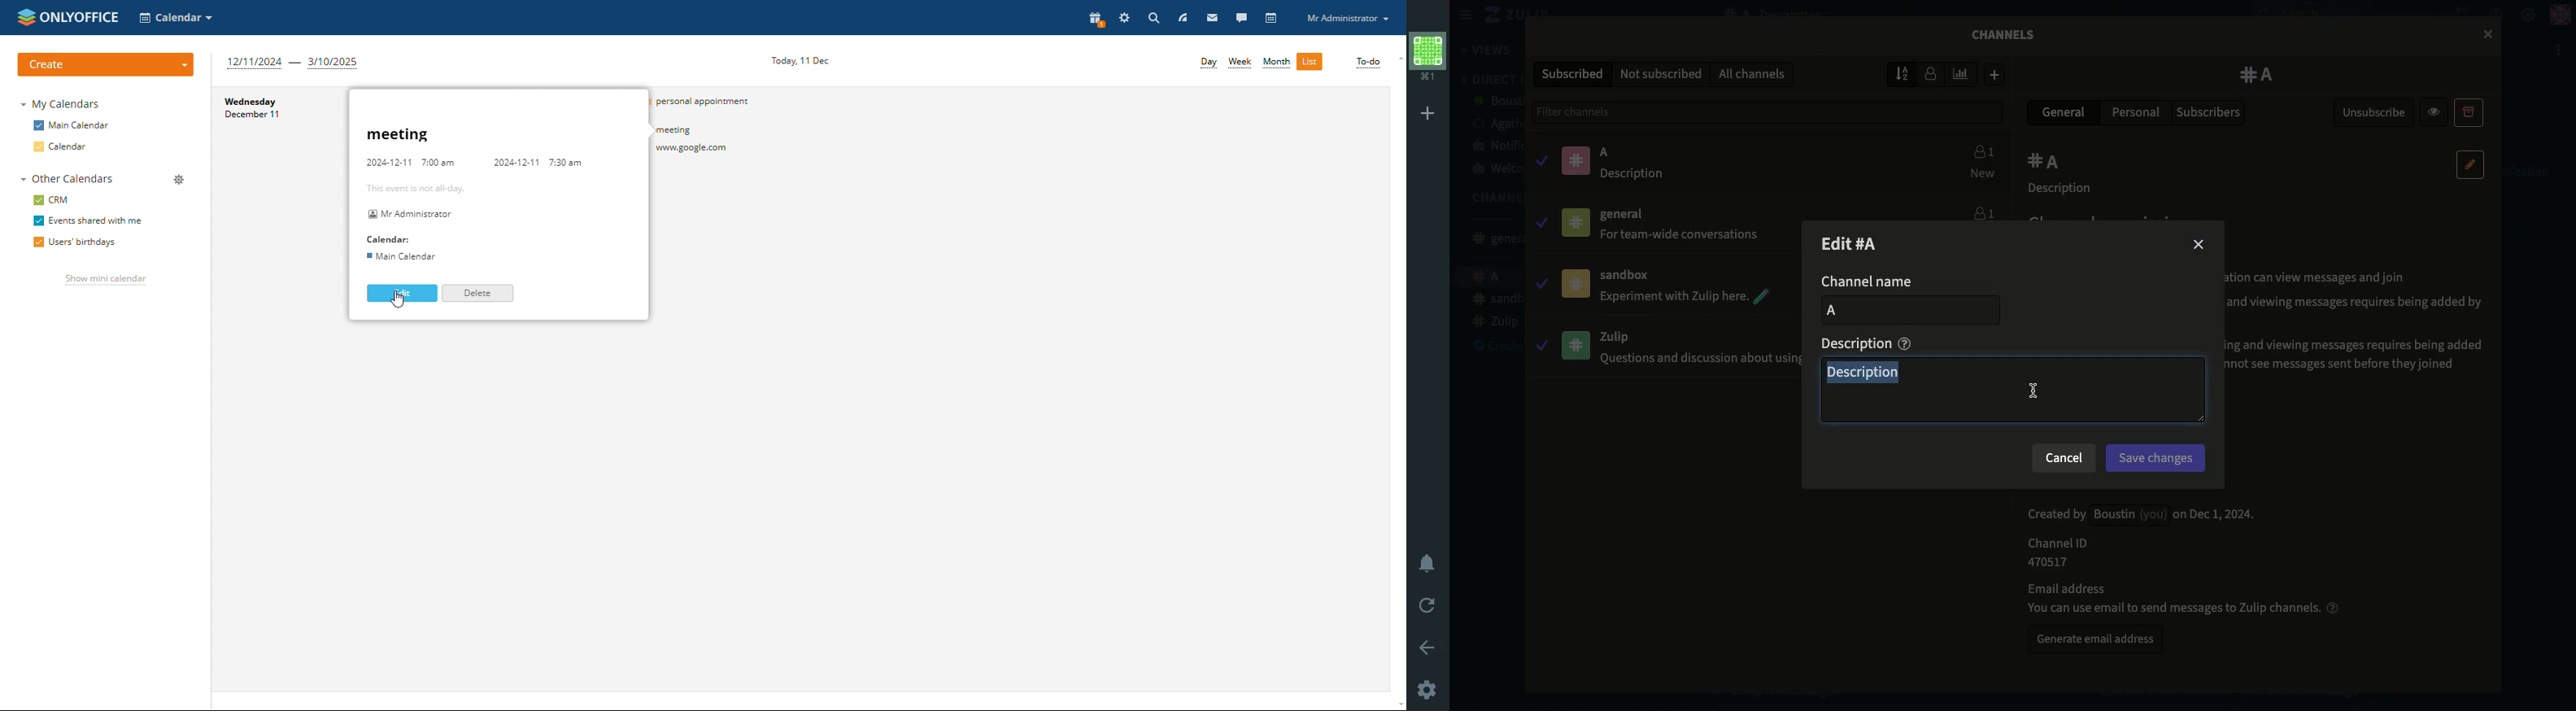  Describe the element at coordinates (1771, 111) in the screenshot. I see `Filter channels` at that location.